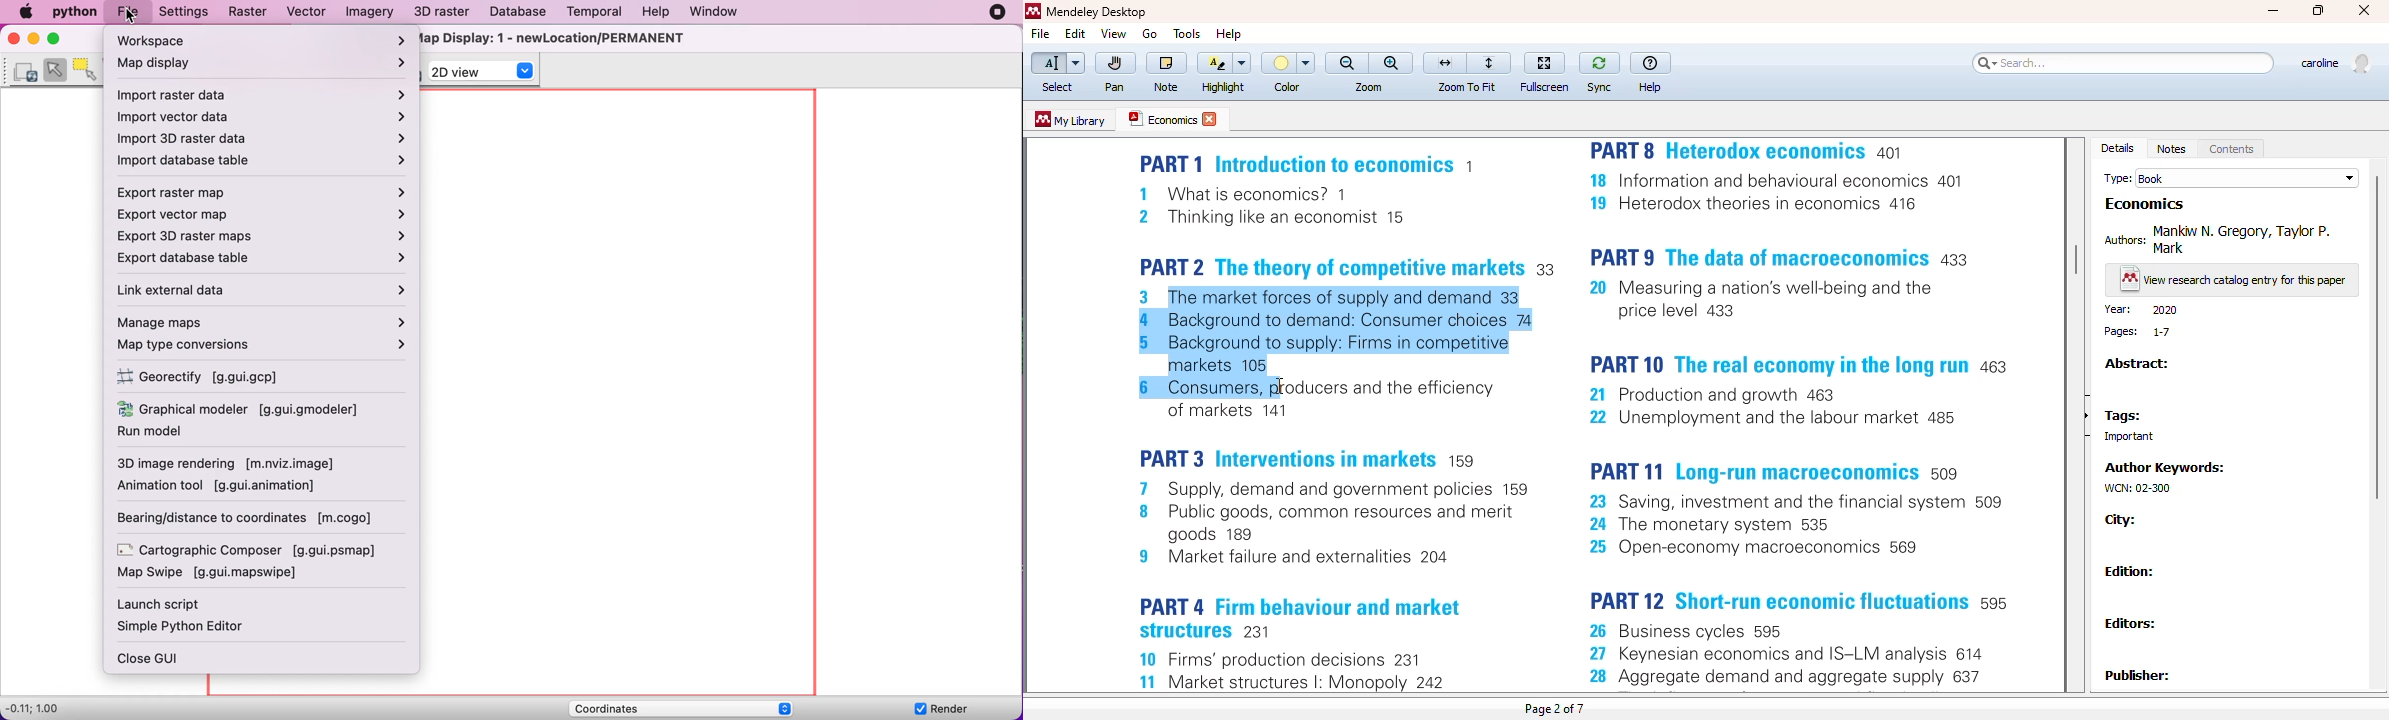 The image size is (2408, 728). What do you see at coordinates (1114, 87) in the screenshot?
I see `pan` at bounding box center [1114, 87].